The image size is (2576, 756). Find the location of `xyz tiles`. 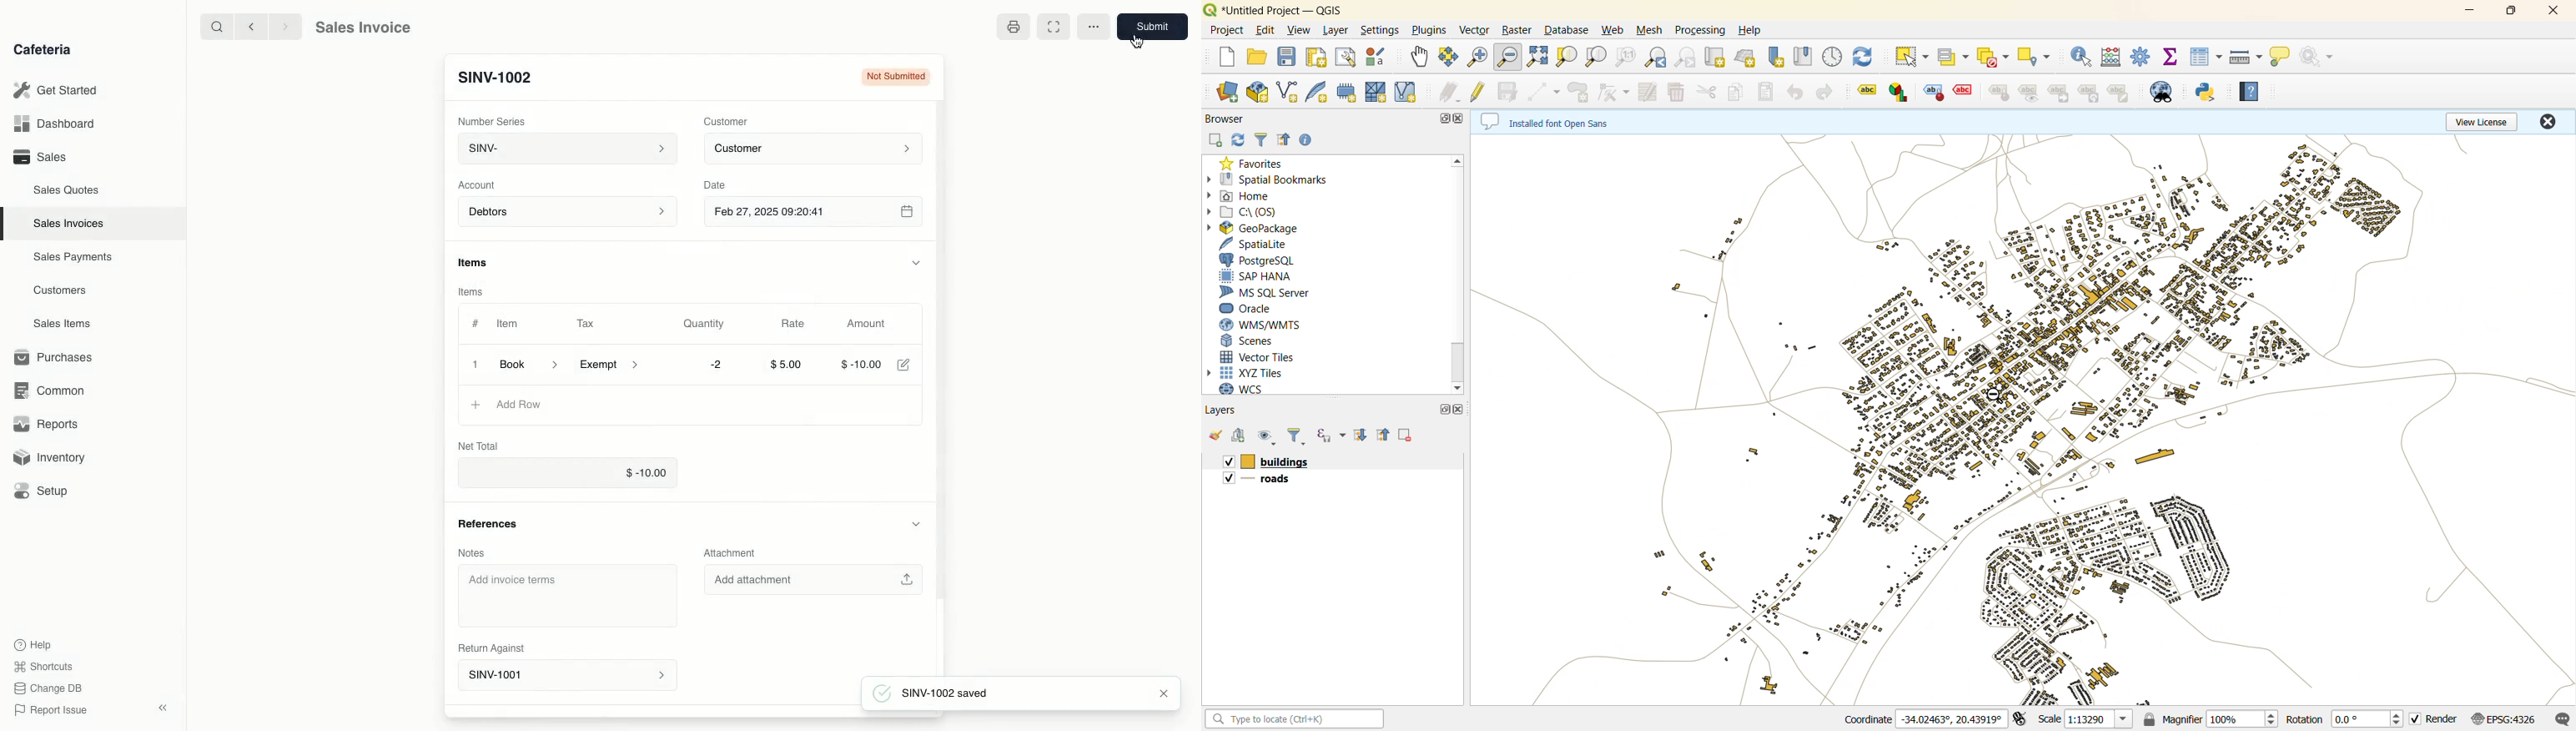

xyz tiles is located at coordinates (1251, 373).